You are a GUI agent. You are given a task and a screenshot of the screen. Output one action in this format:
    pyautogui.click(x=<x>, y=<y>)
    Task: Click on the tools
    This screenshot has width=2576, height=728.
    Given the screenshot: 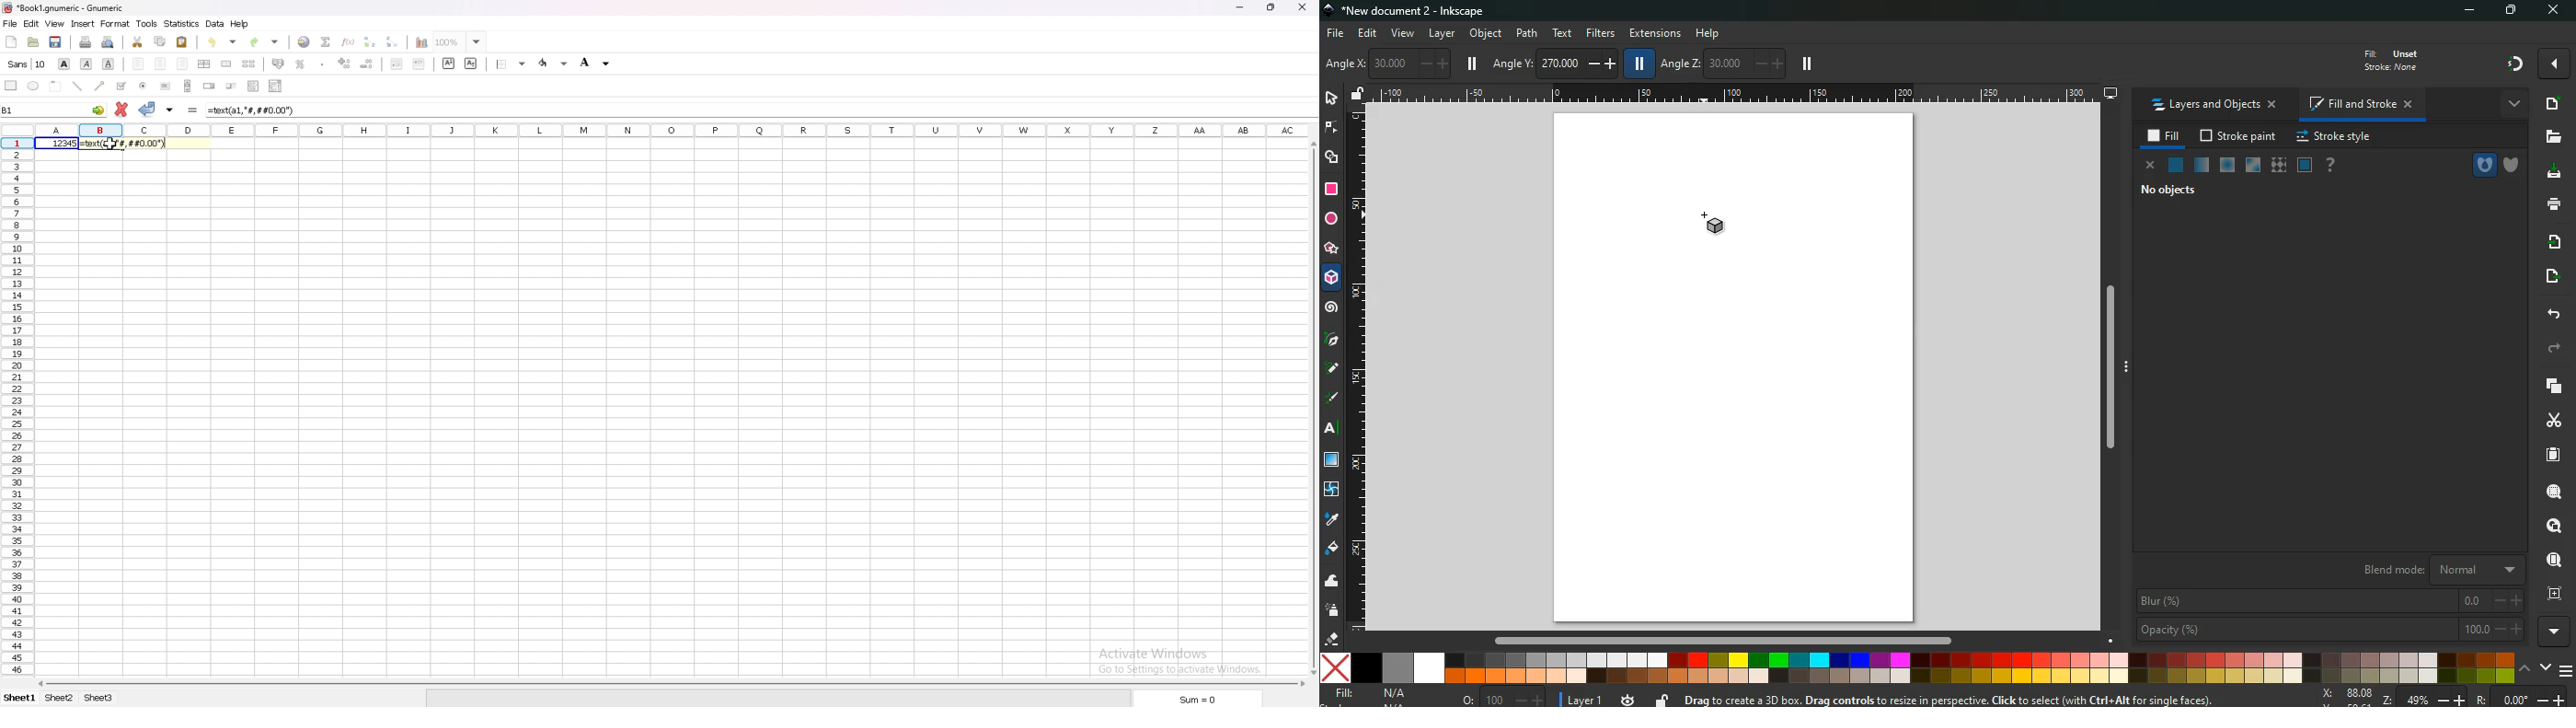 What is the action you would take?
    pyautogui.click(x=147, y=23)
    